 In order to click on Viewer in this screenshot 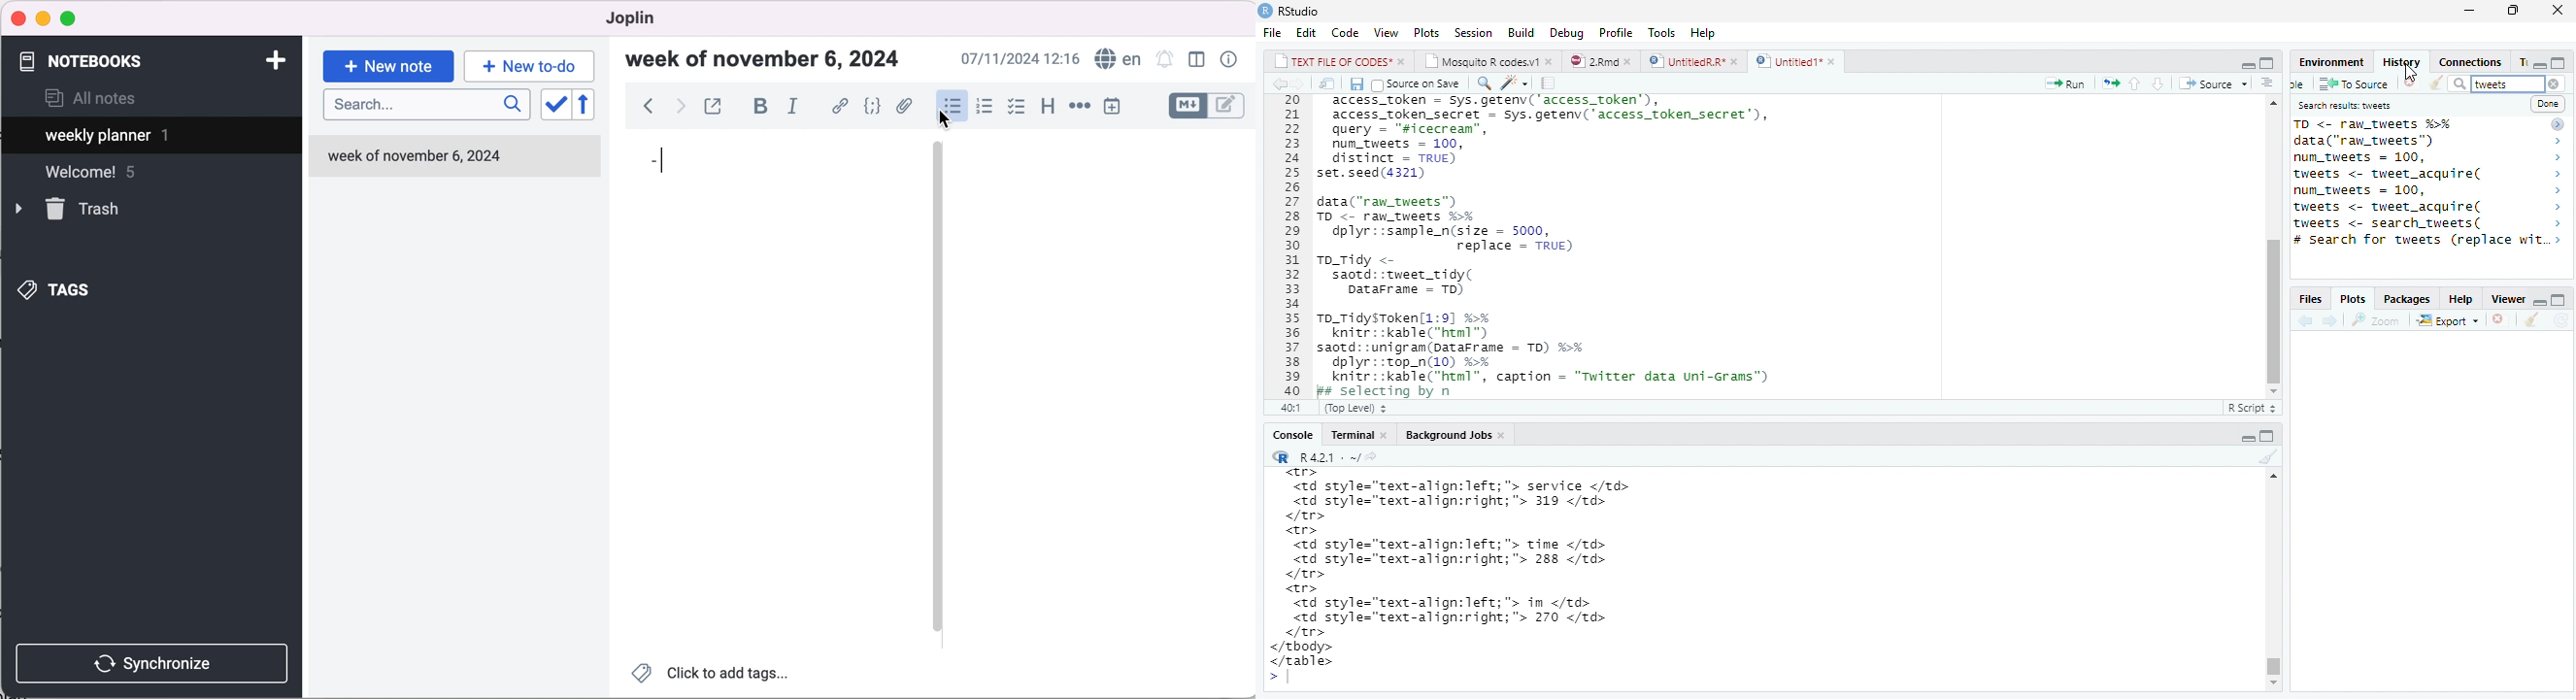, I will do `click(2505, 298)`.